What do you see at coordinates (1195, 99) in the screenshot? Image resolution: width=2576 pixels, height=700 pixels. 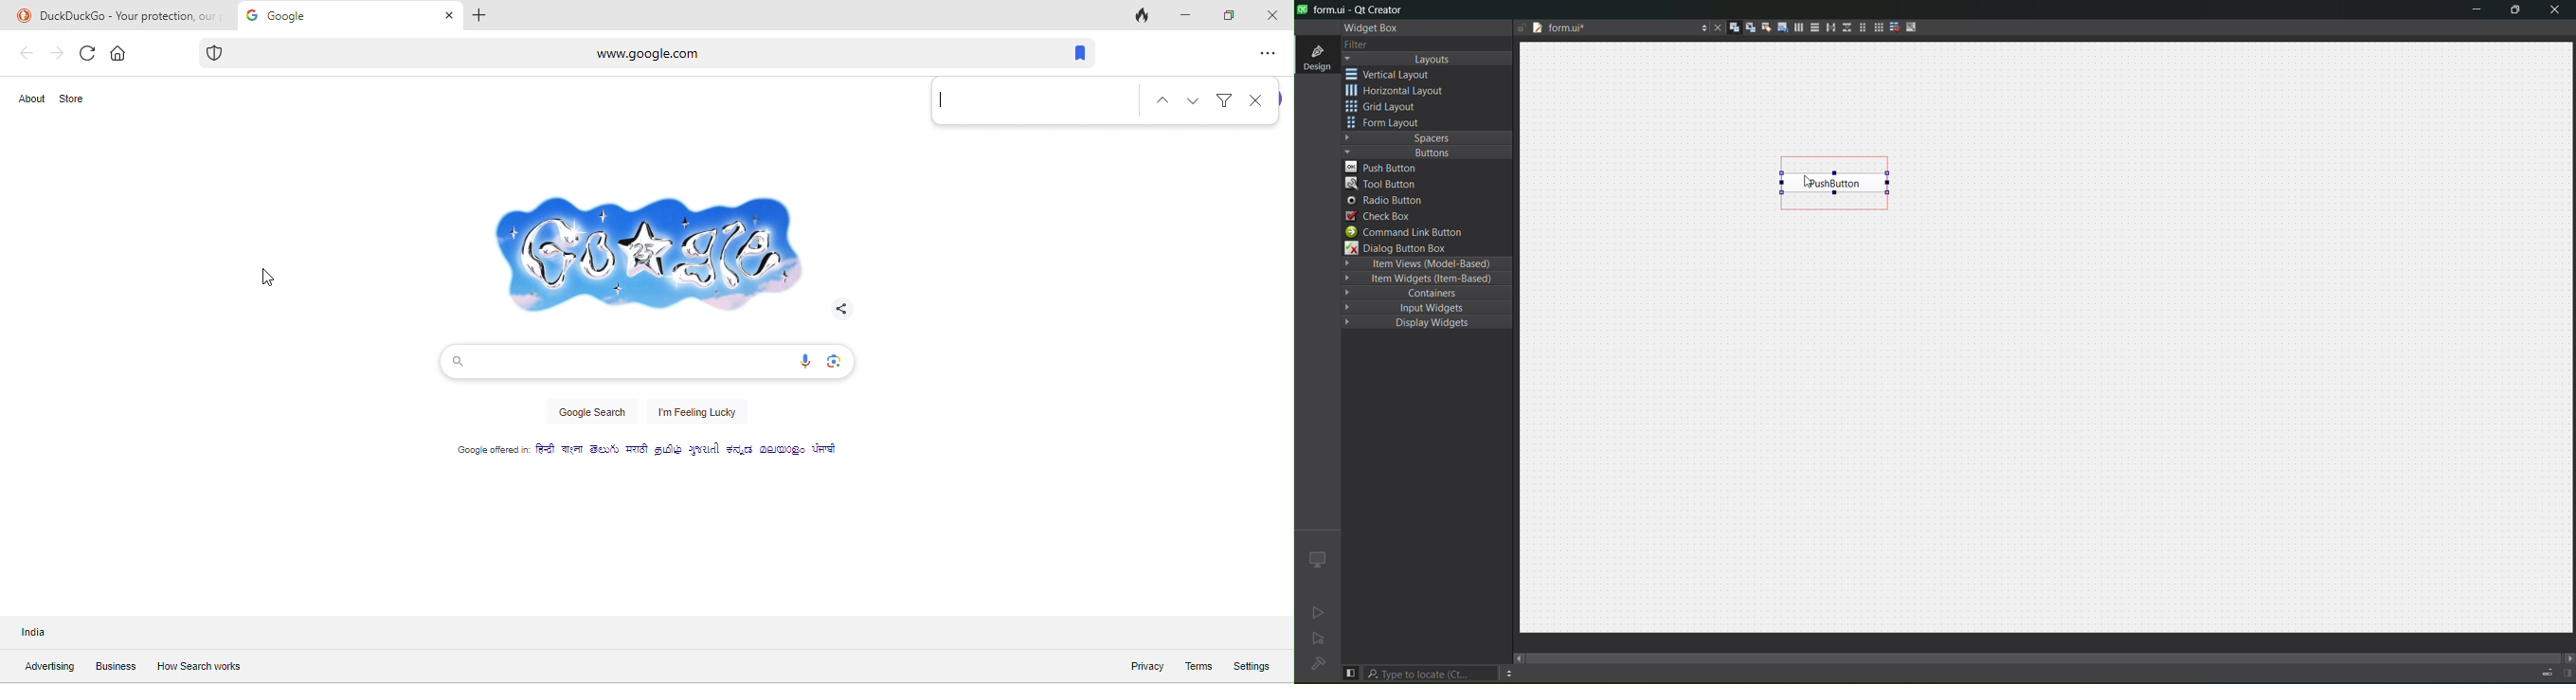 I see `Navigate down` at bounding box center [1195, 99].